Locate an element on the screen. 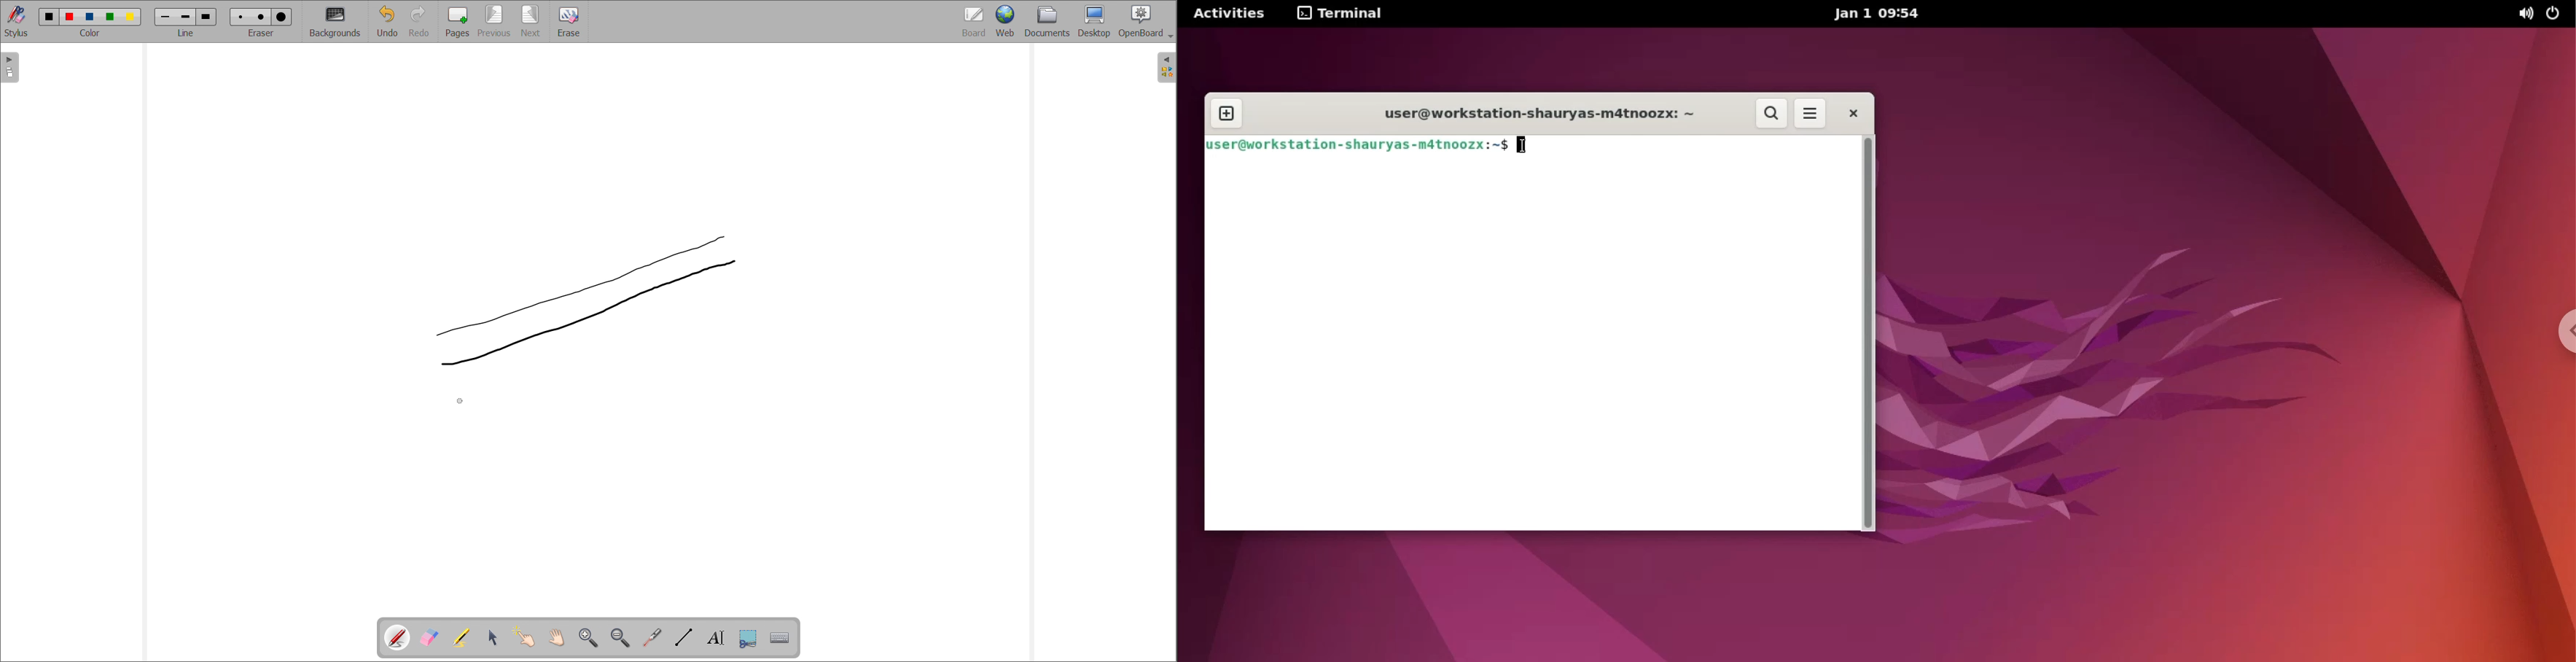 This screenshot has height=672, width=2576. previous page is located at coordinates (495, 21).